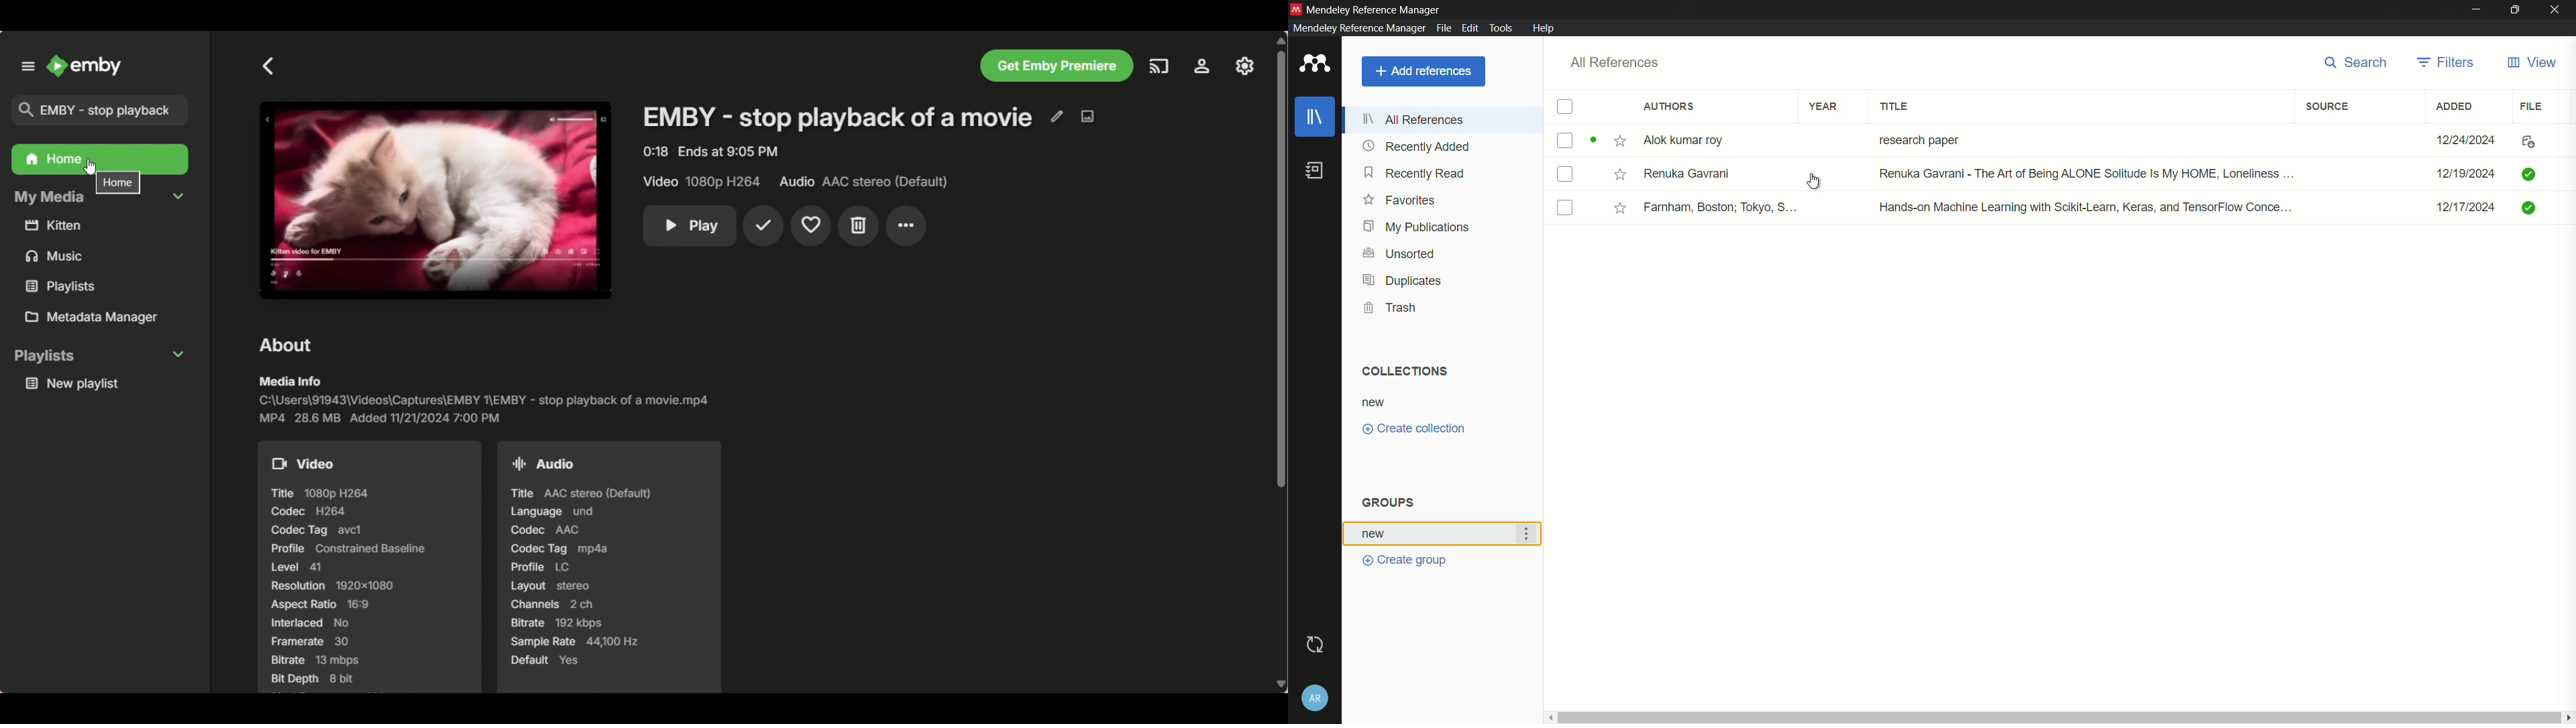 The width and height of the screenshot is (2576, 728). Describe the element at coordinates (2525, 143) in the screenshot. I see `download` at that location.